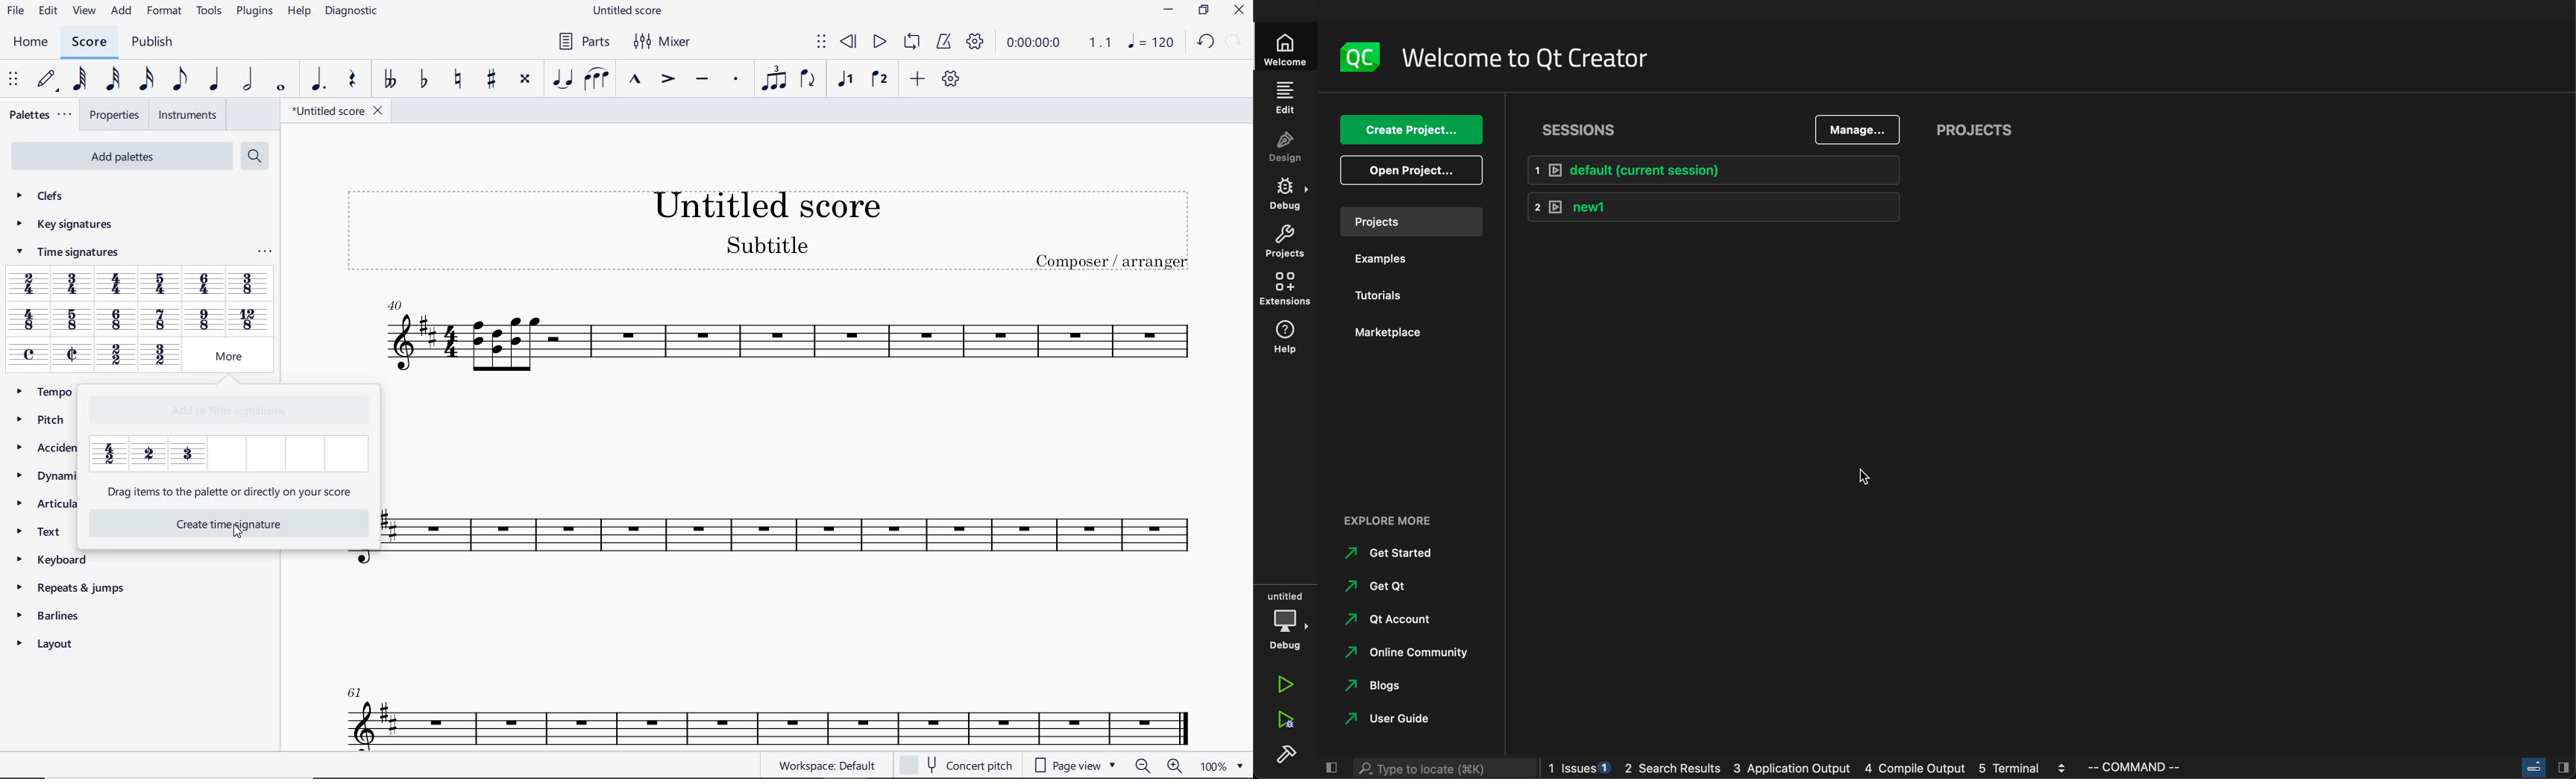  Describe the element at coordinates (1072, 766) in the screenshot. I see `PAGE VIEW` at that location.